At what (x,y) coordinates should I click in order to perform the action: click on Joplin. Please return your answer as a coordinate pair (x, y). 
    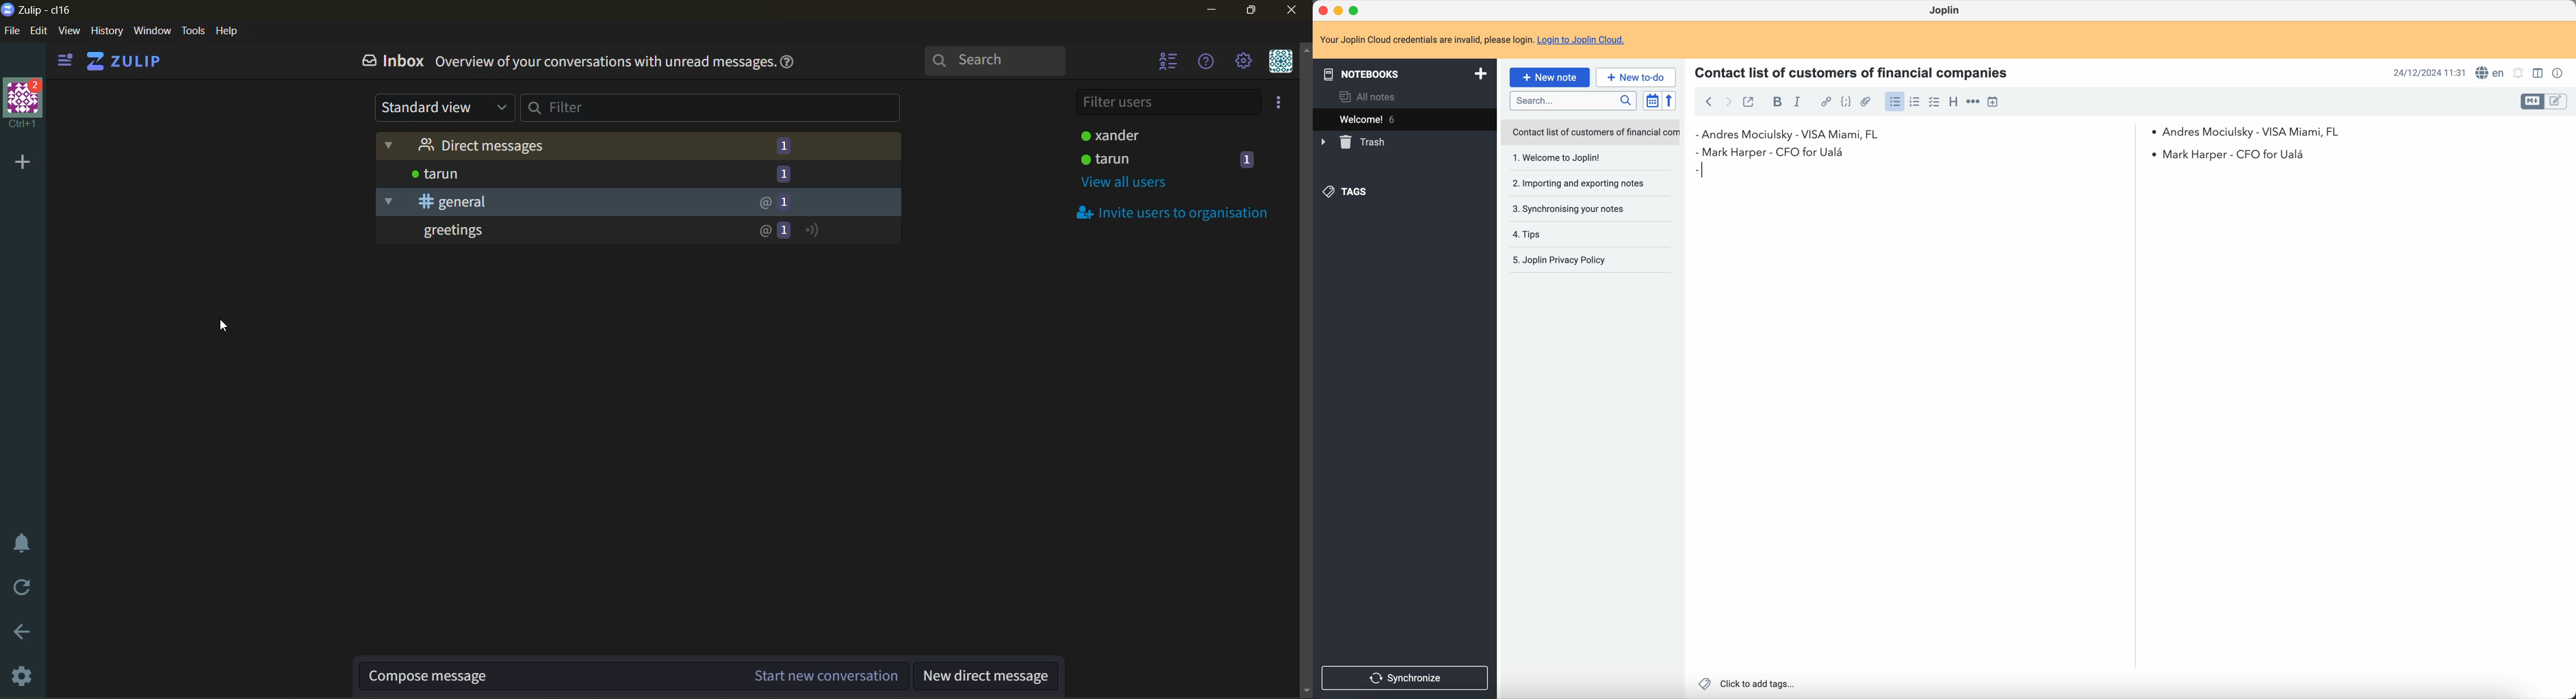
    Looking at the image, I should click on (1944, 10).